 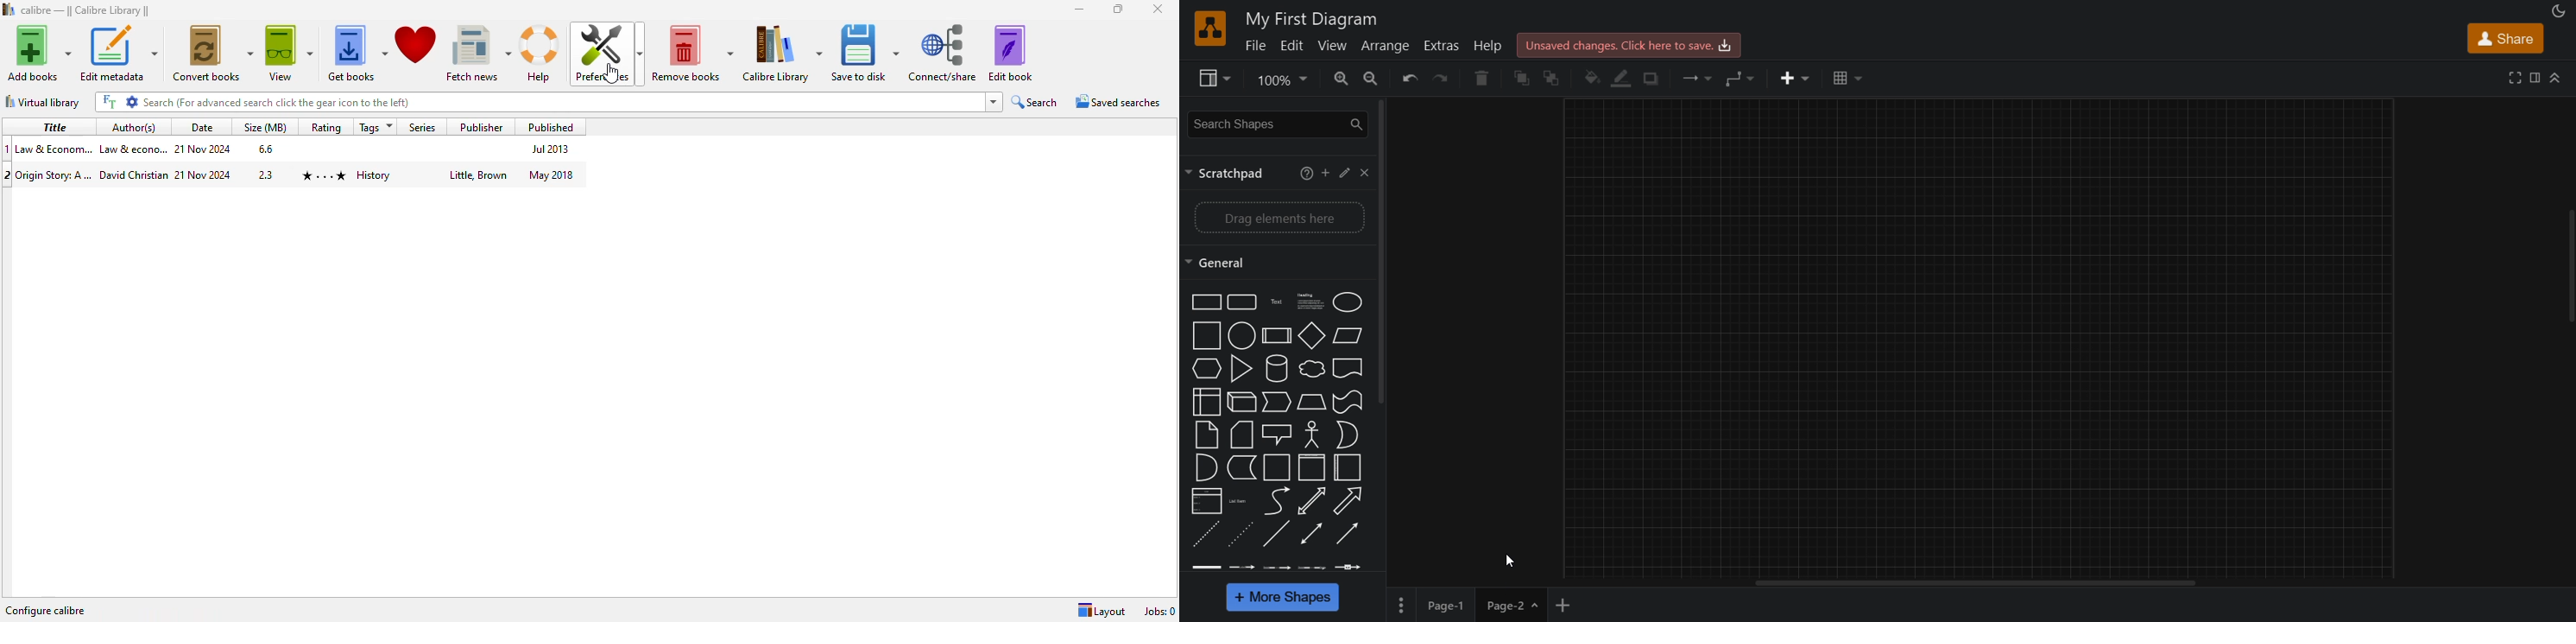 I want to click on logo, so click(x=1211, y=29).